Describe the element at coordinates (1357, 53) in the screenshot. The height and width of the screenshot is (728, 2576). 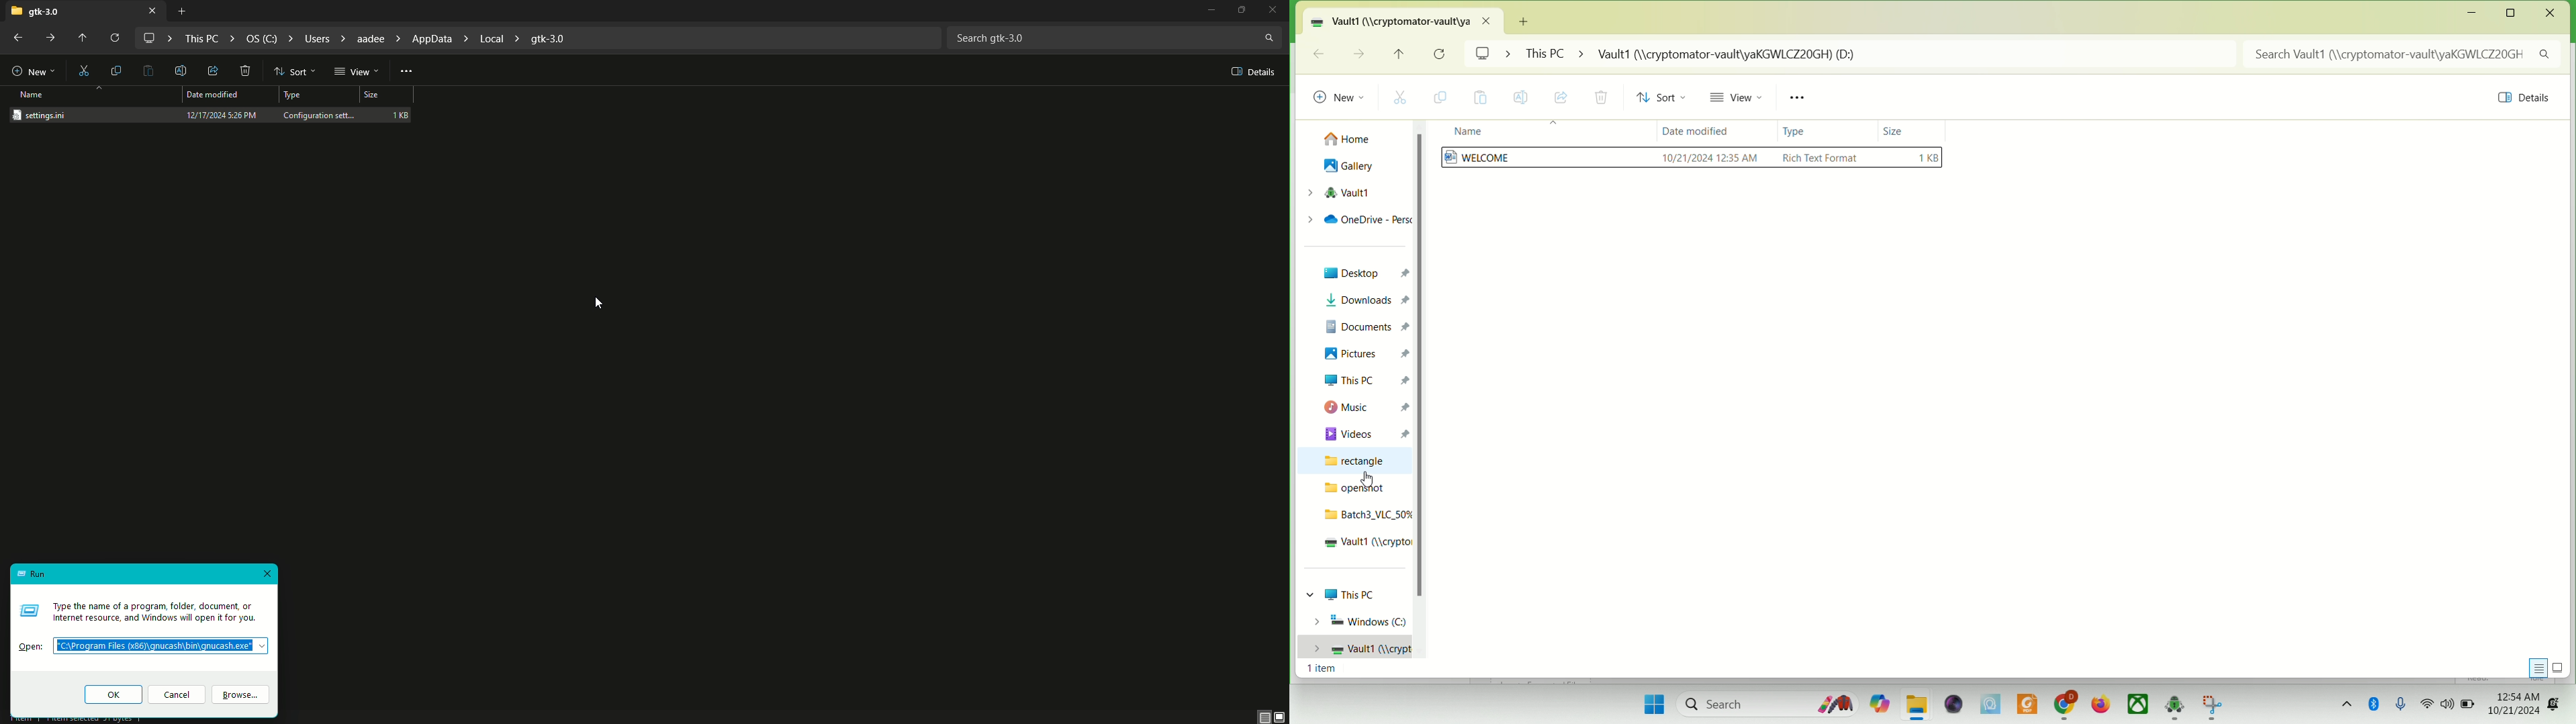
I see `go forward` at that location.